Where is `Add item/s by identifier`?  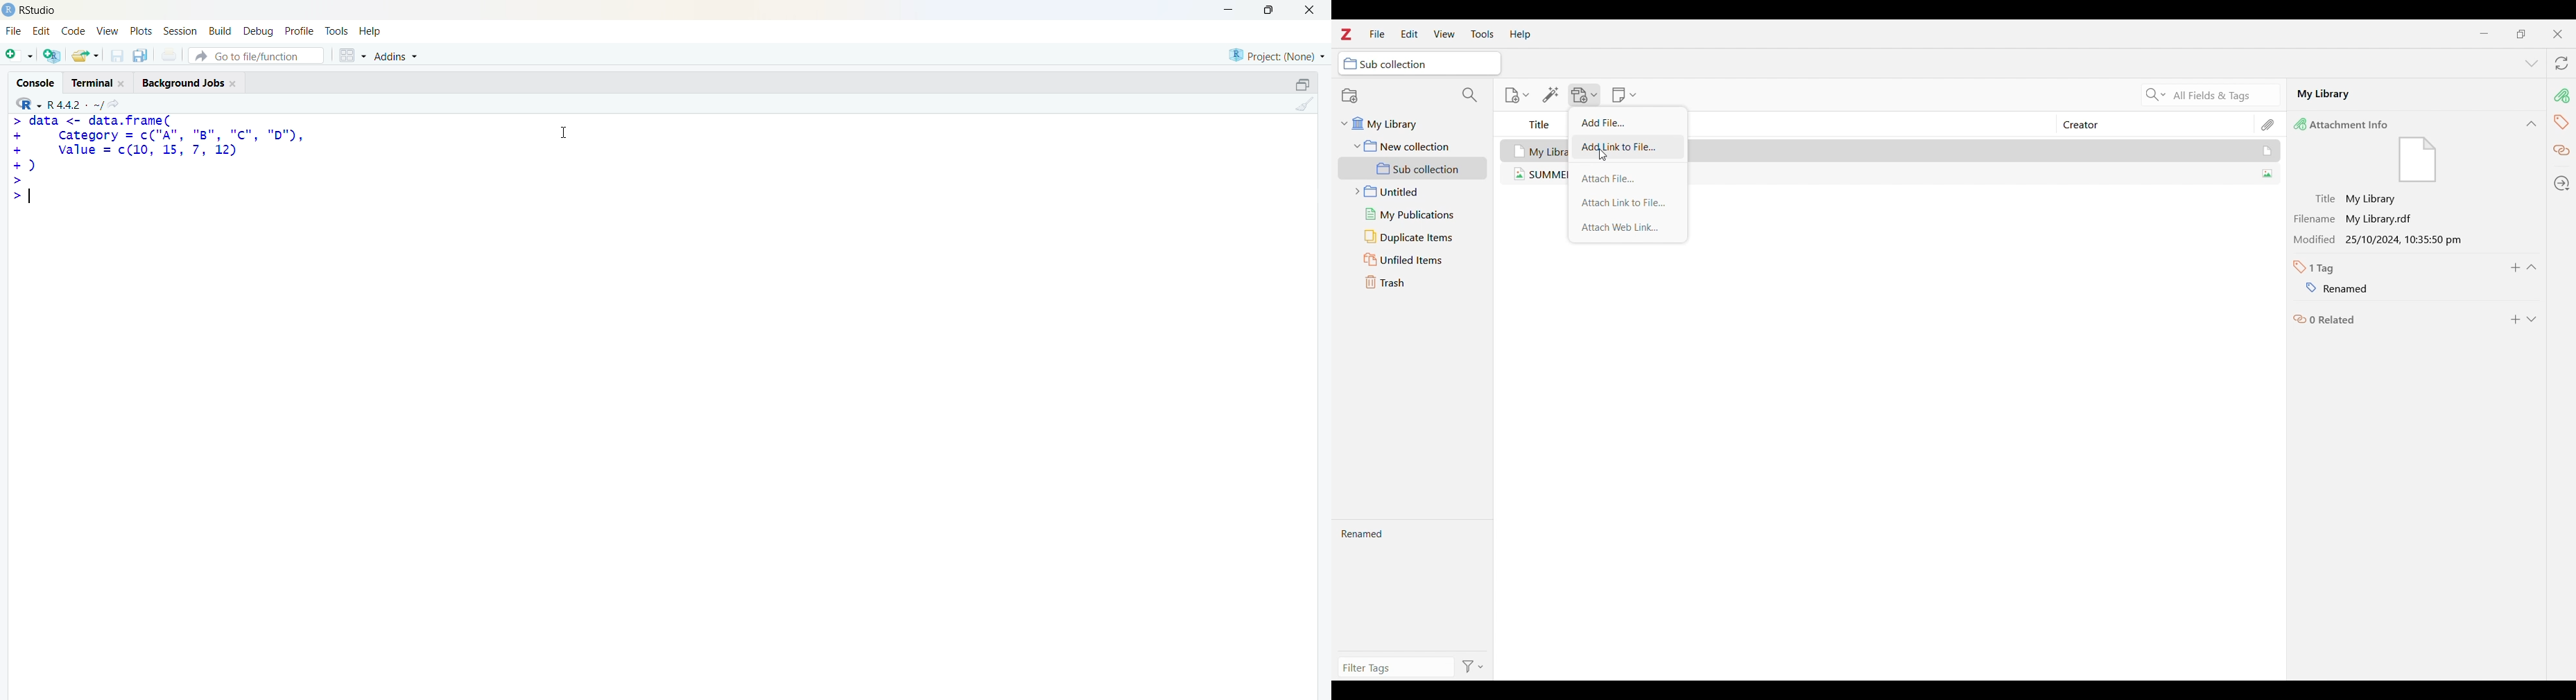 Add item/s by identifier is located at coordinates (1551, 95).